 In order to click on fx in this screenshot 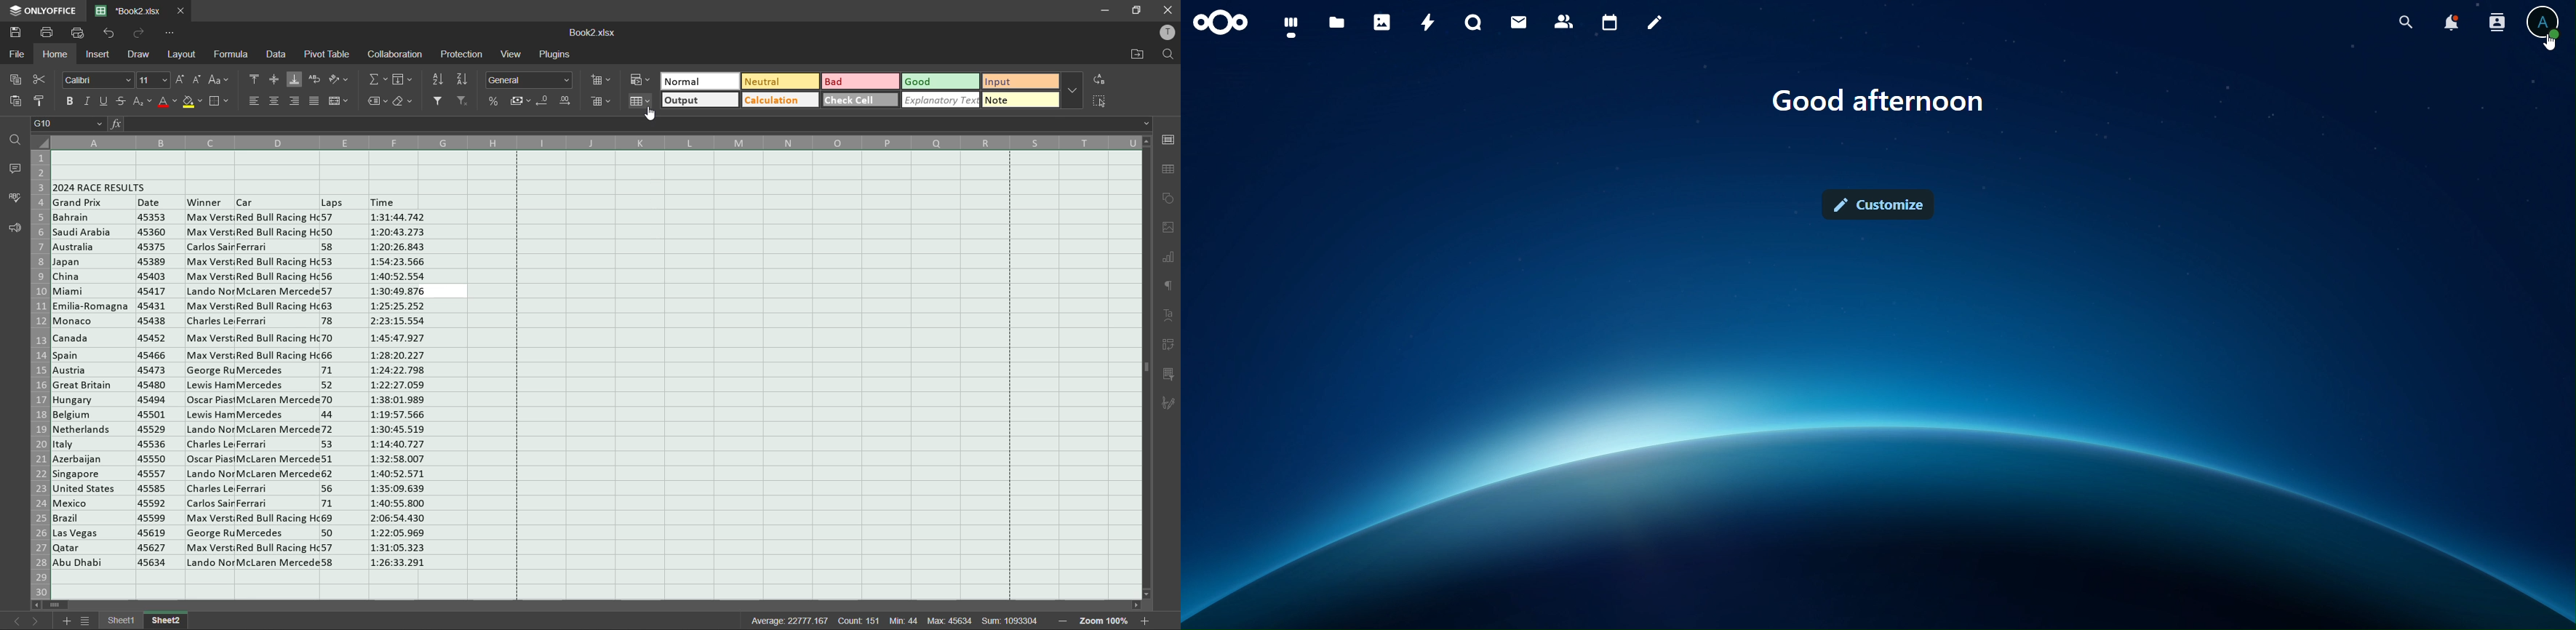, I will do `click(115, 125)`.